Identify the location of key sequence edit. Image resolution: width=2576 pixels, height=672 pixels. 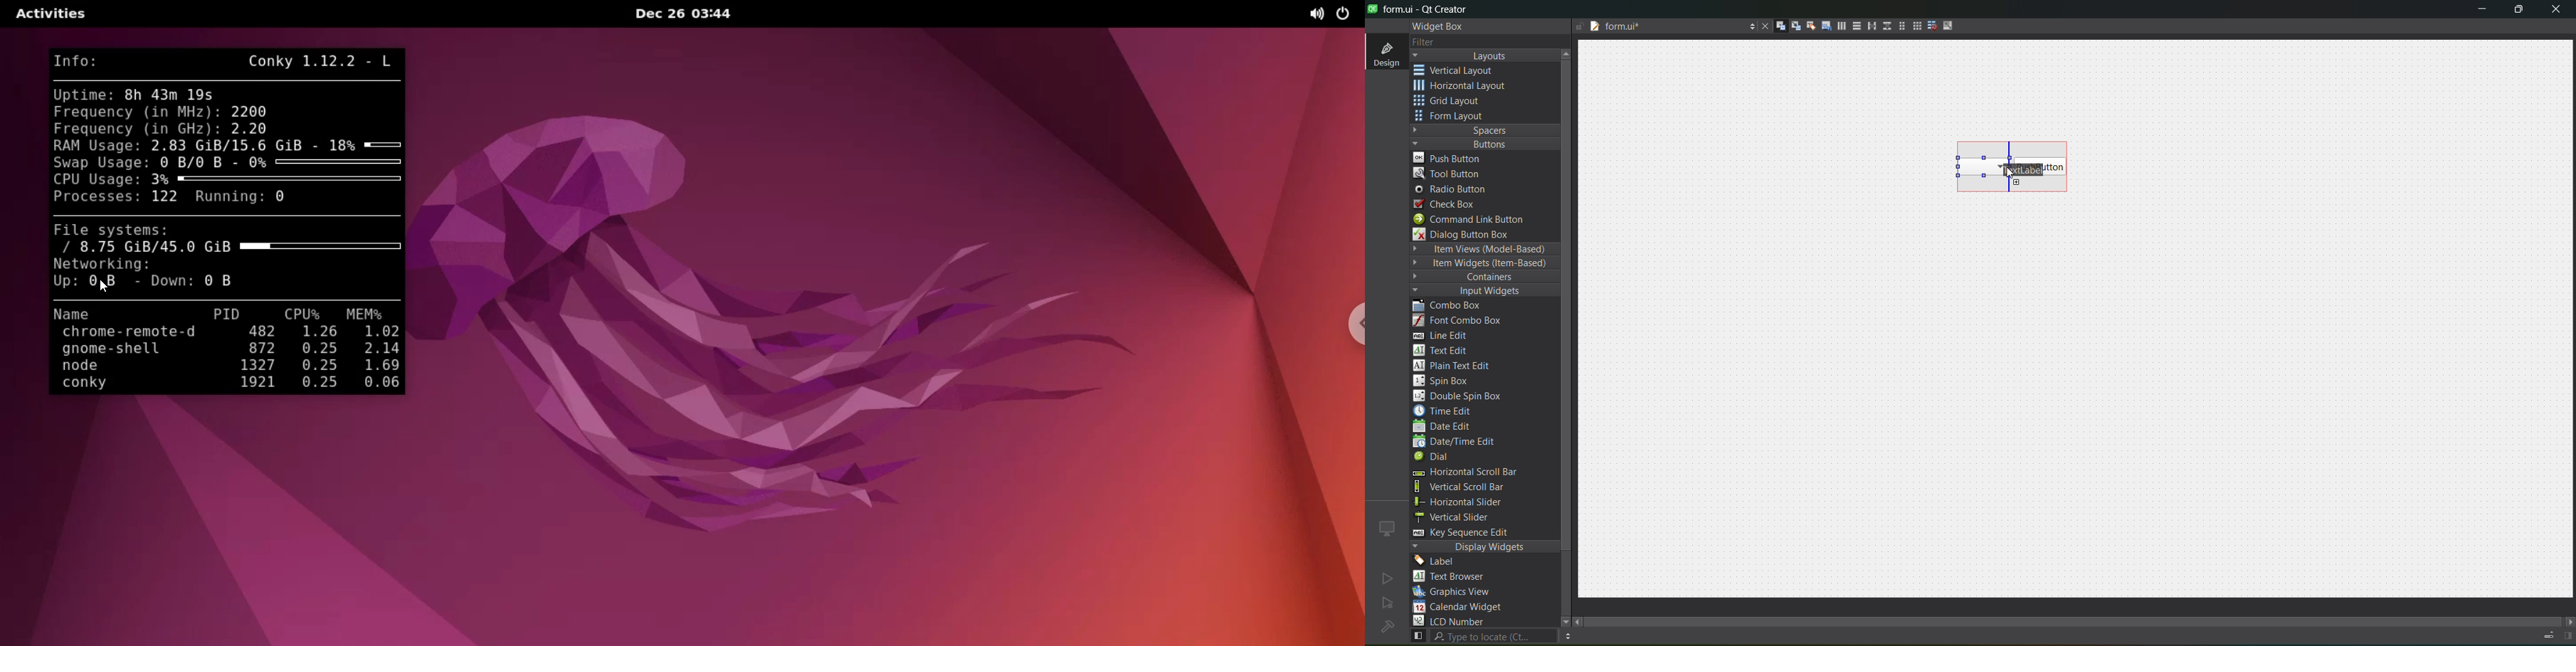
(1470, 533).